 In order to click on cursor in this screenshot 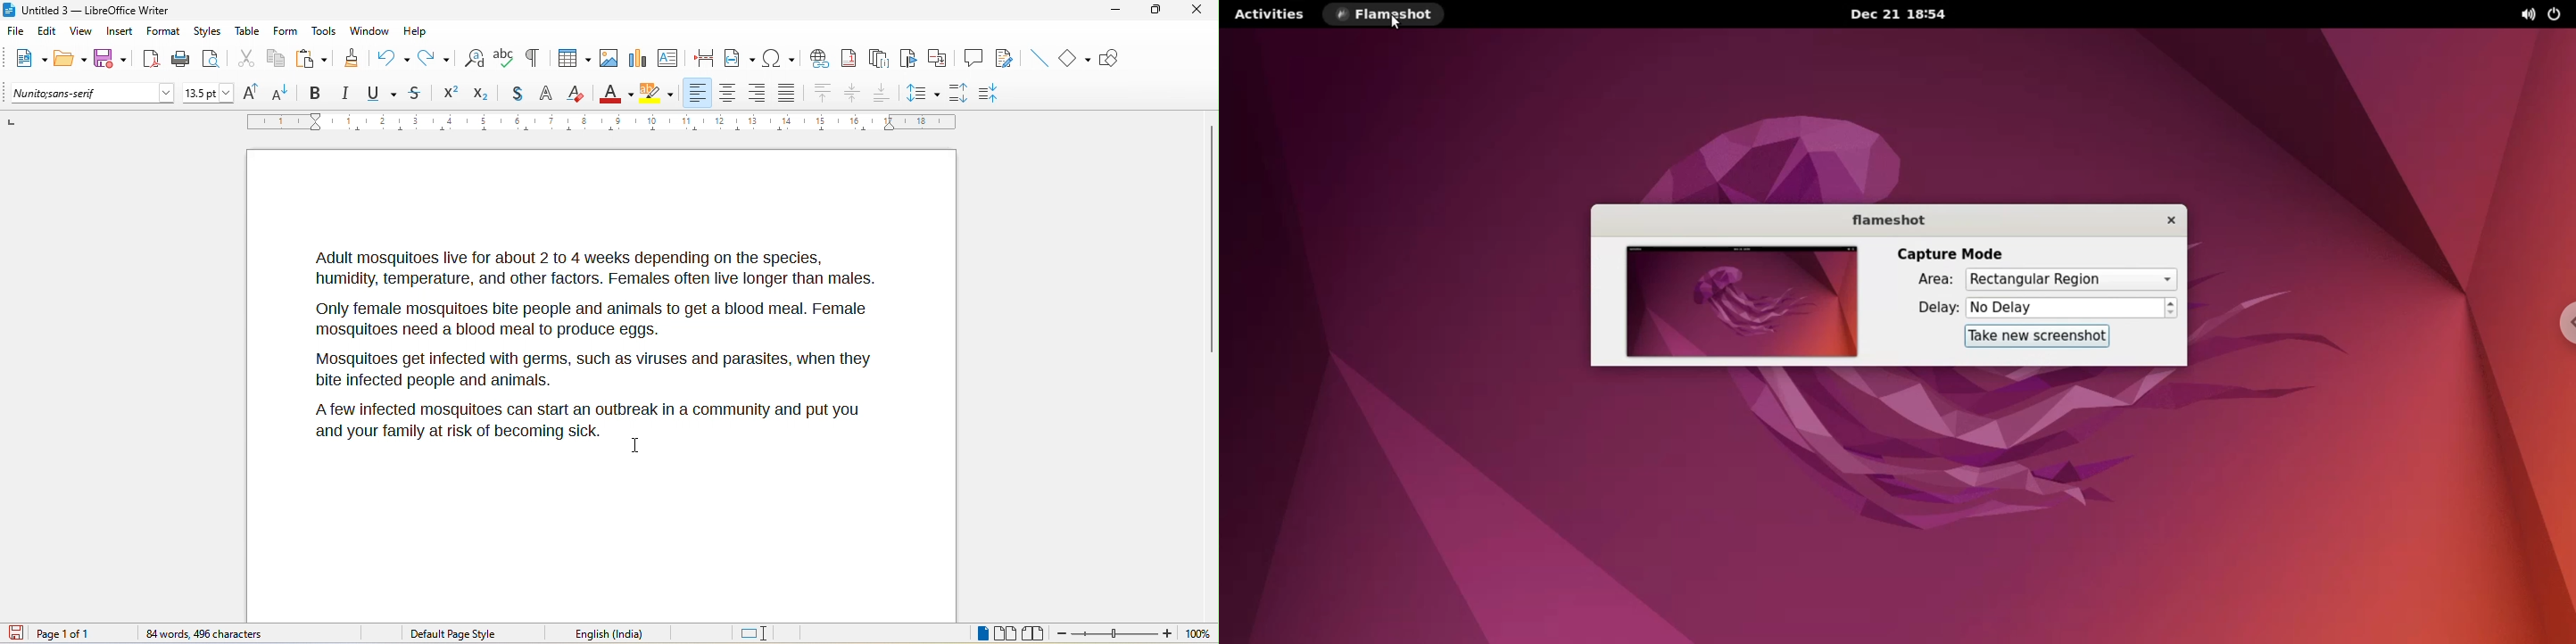, I will do `click(634, 446)`.